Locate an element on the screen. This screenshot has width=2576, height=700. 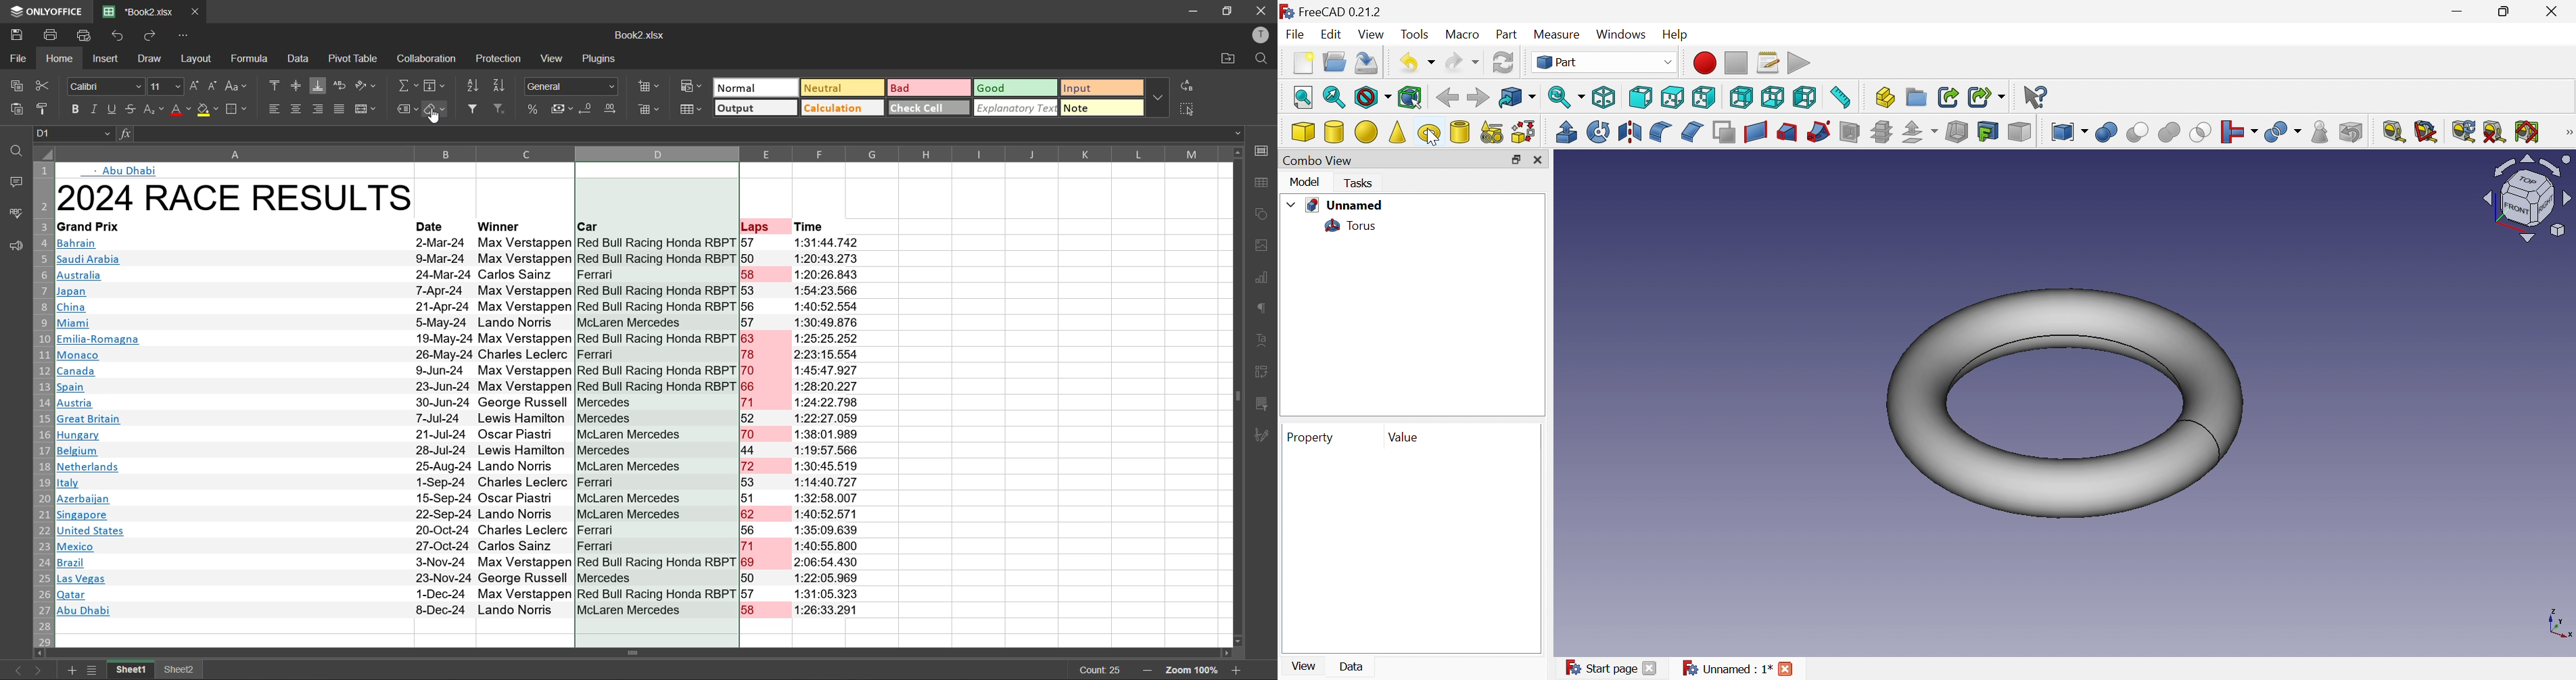
|Qatar 1-Dec-24 Max Verstappen Red Bull Racing Honda RBr 1 of 1:31:00.323 is located at coordinates (463, 595).